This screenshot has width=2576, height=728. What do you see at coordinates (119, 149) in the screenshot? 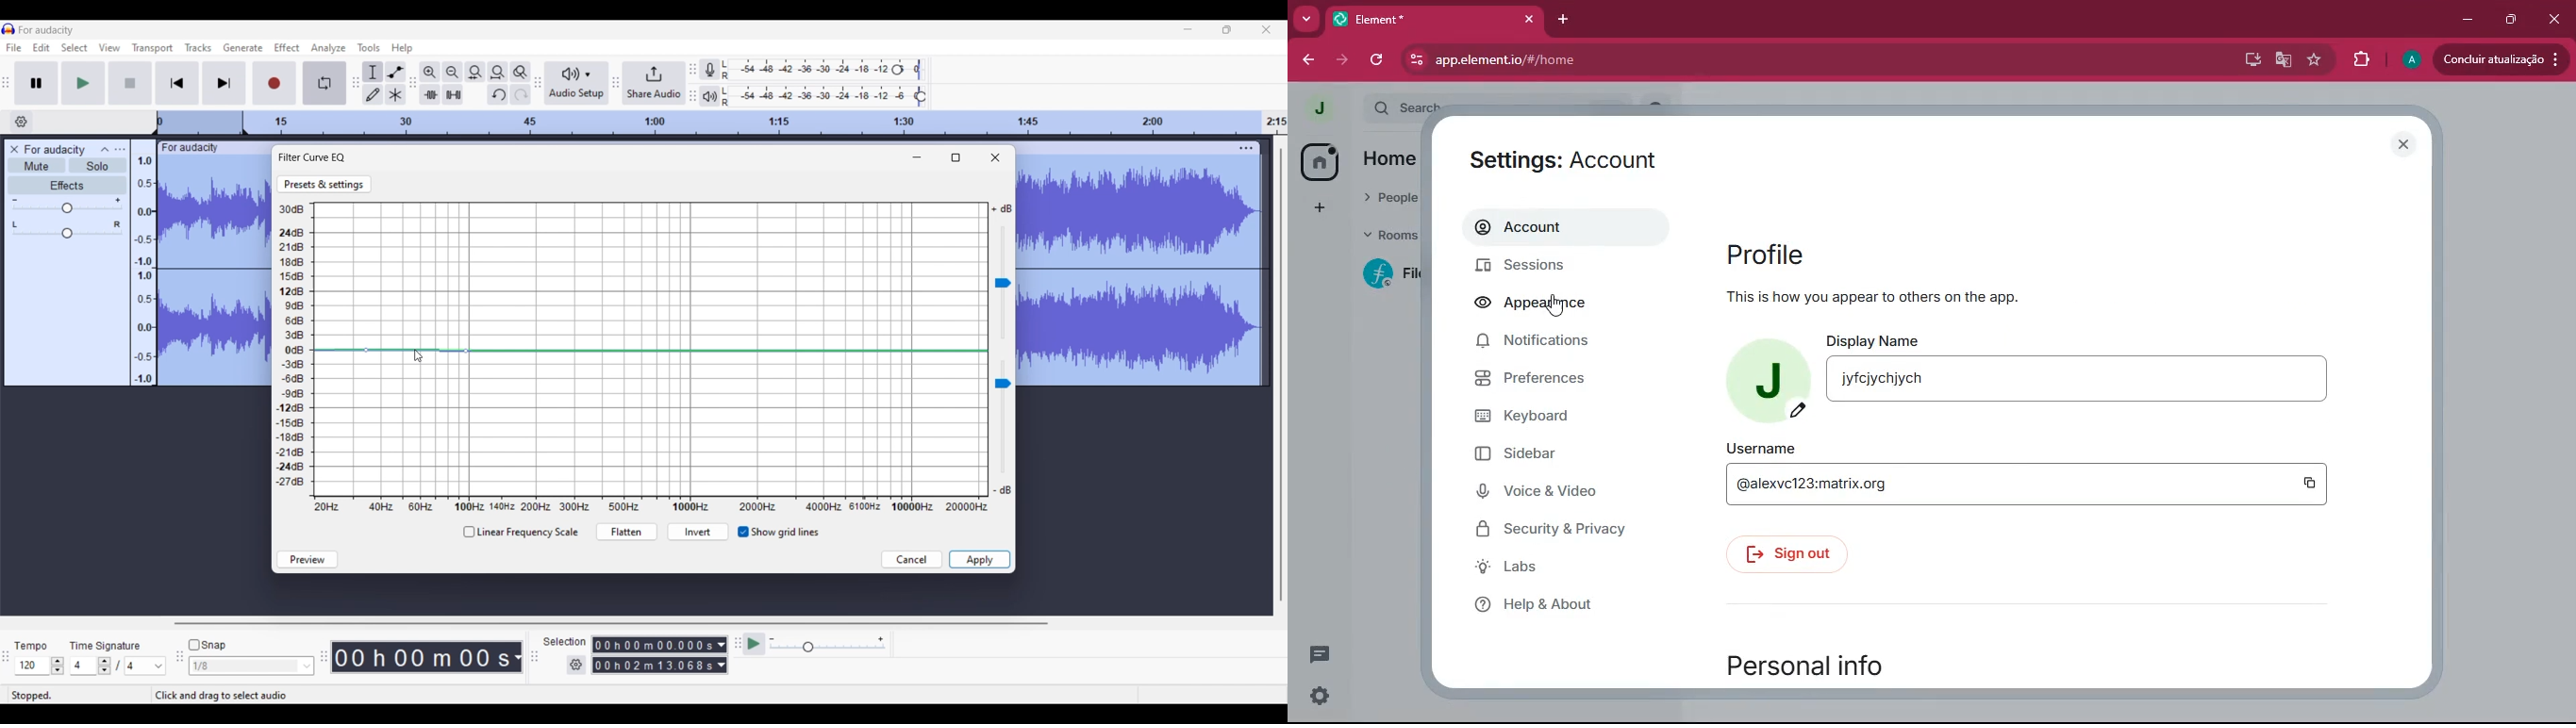
I see `Open menu` at bounding box center [119, 149].